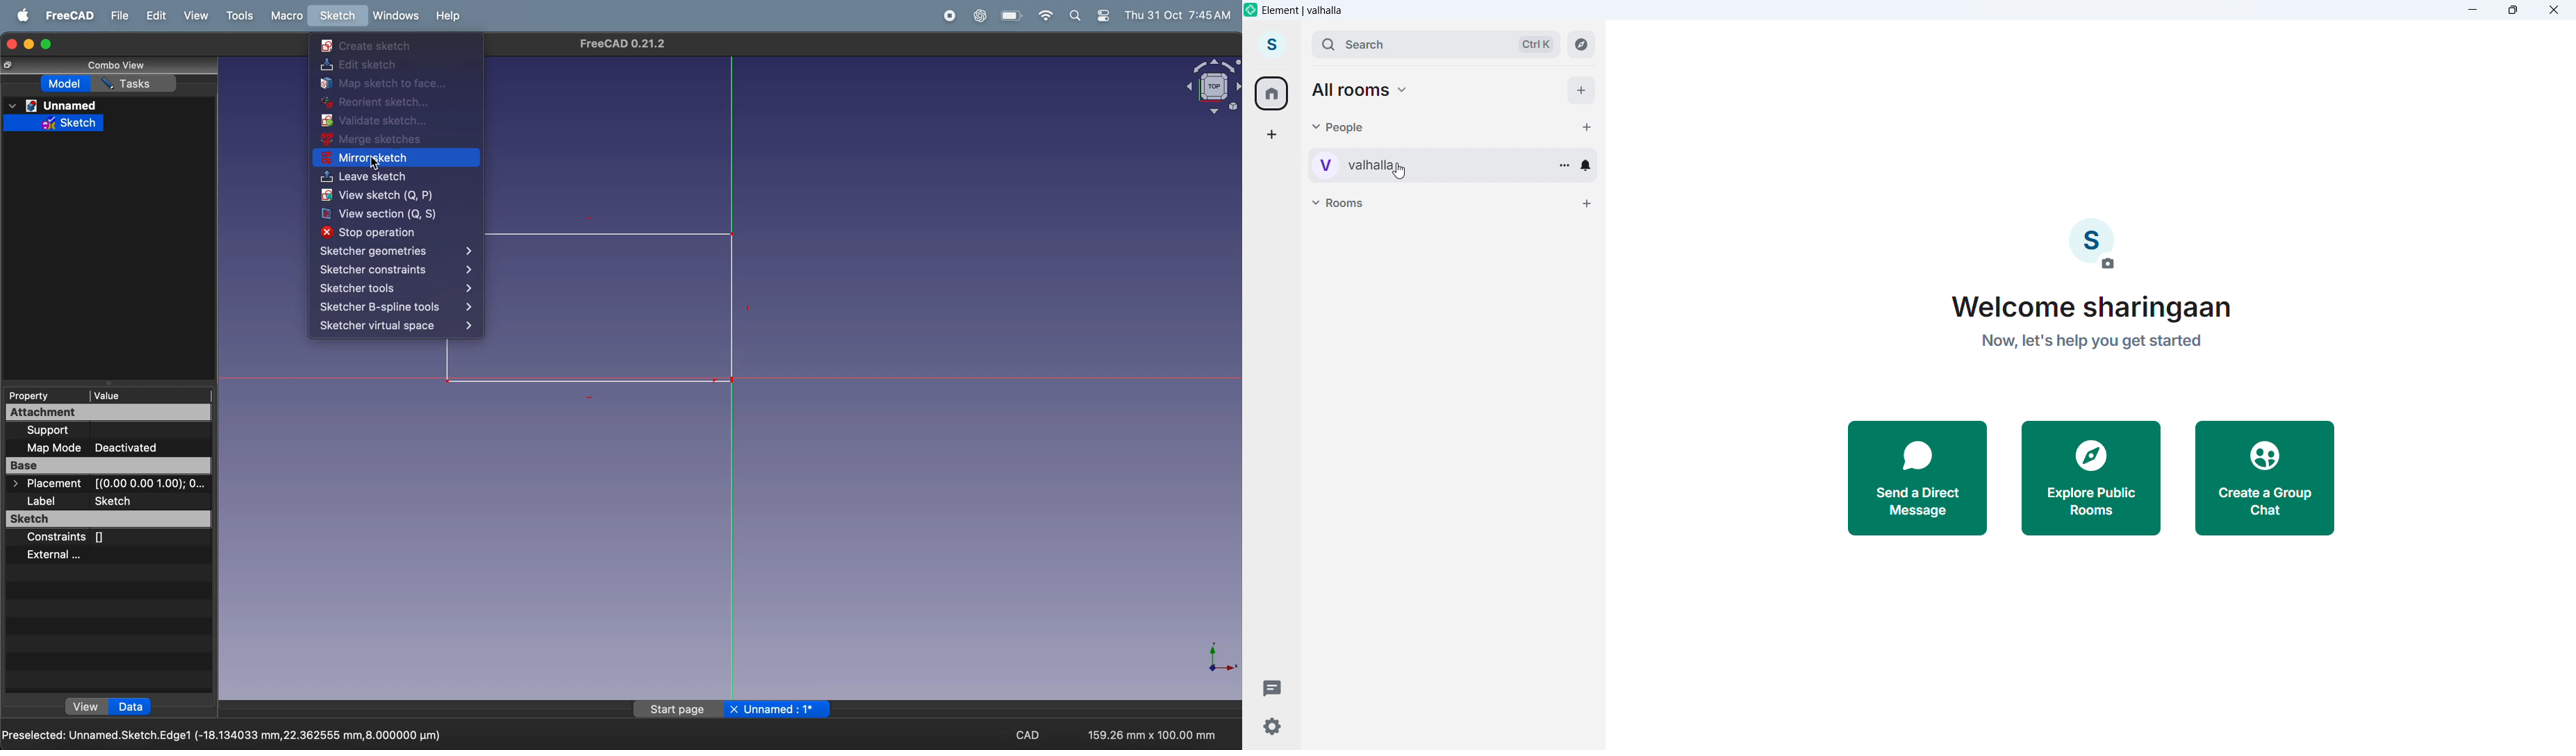  Describe the element at coordinates (980, 17) in the screenshot. I see `chatgpt` at that location.